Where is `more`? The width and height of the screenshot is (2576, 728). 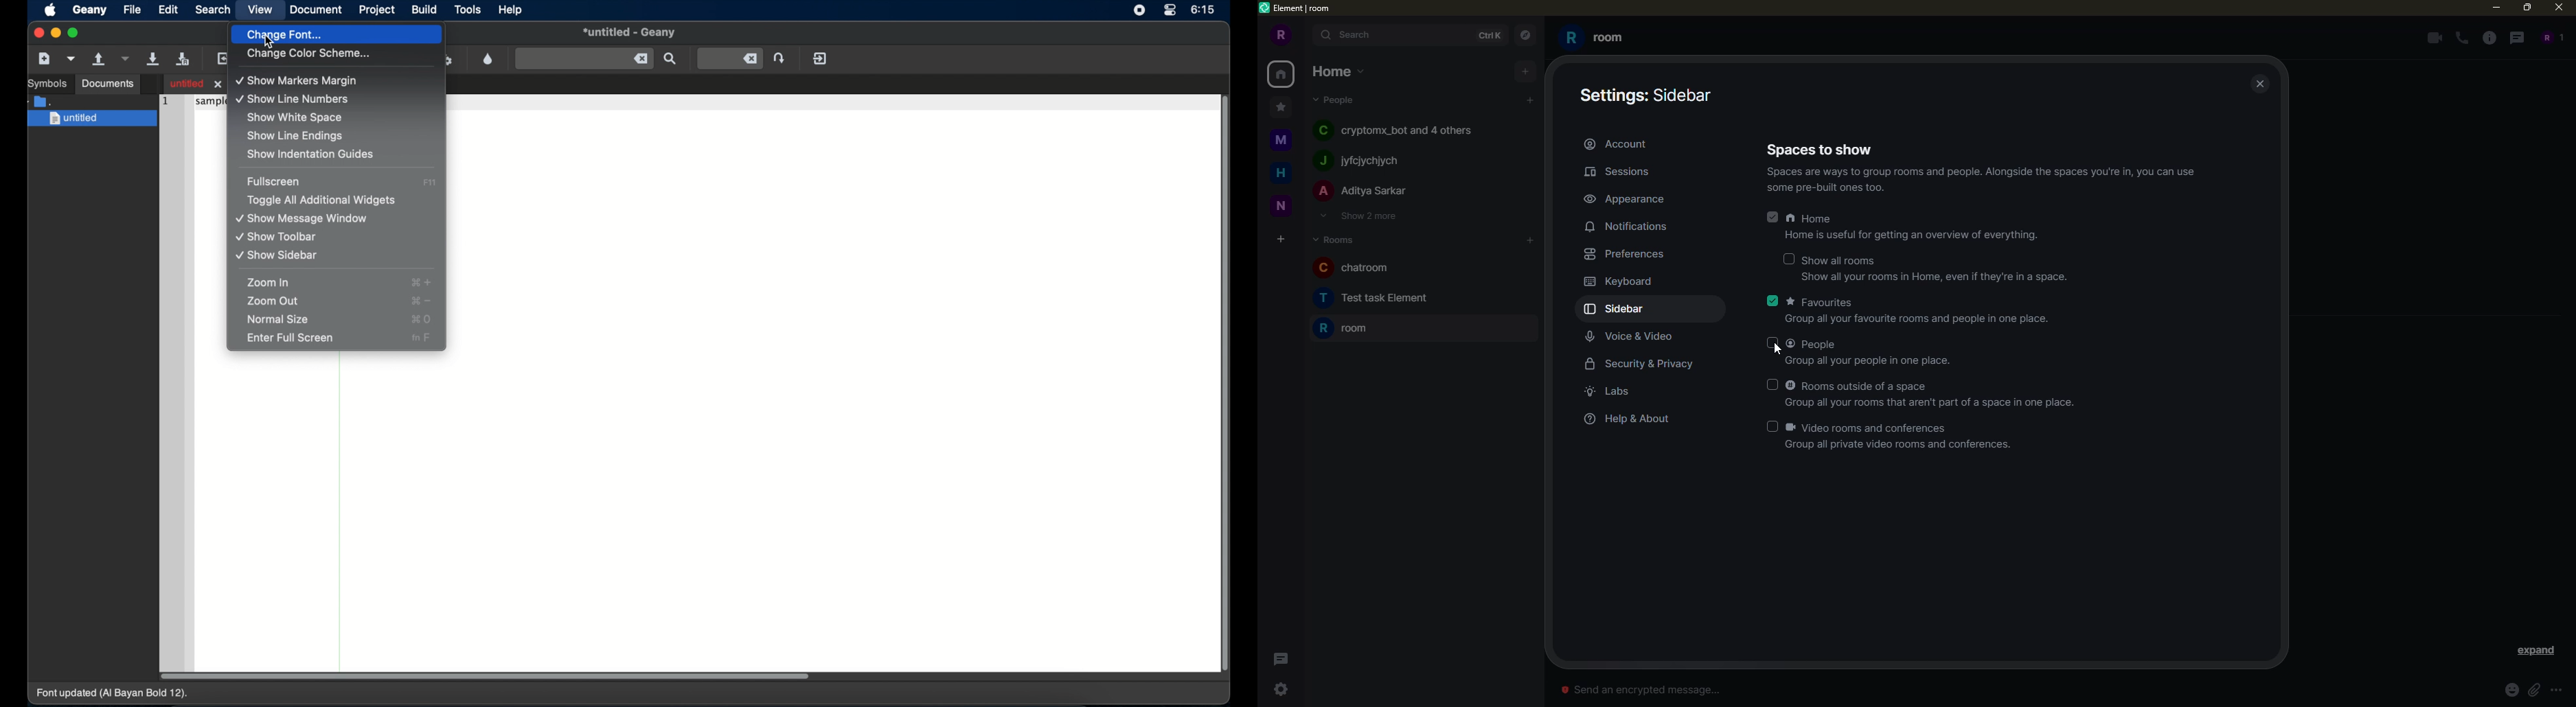
more is located at coordinates (2556, 691).